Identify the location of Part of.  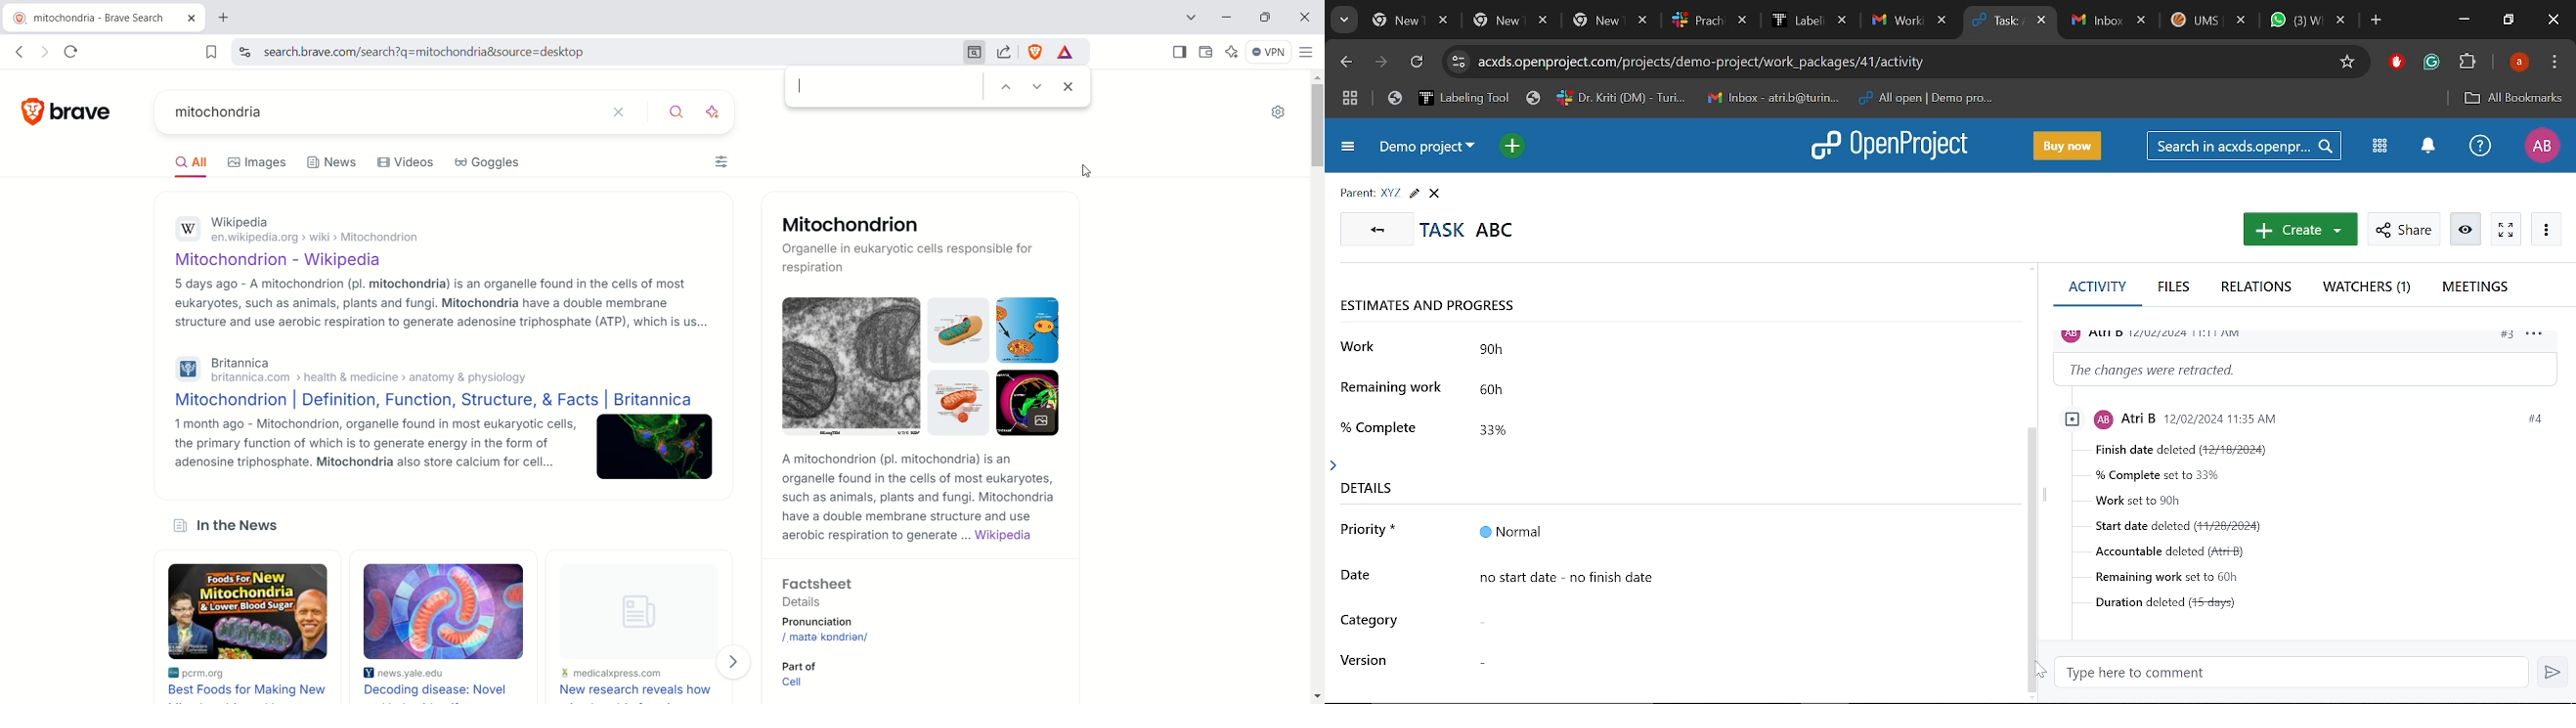
(814, 665).